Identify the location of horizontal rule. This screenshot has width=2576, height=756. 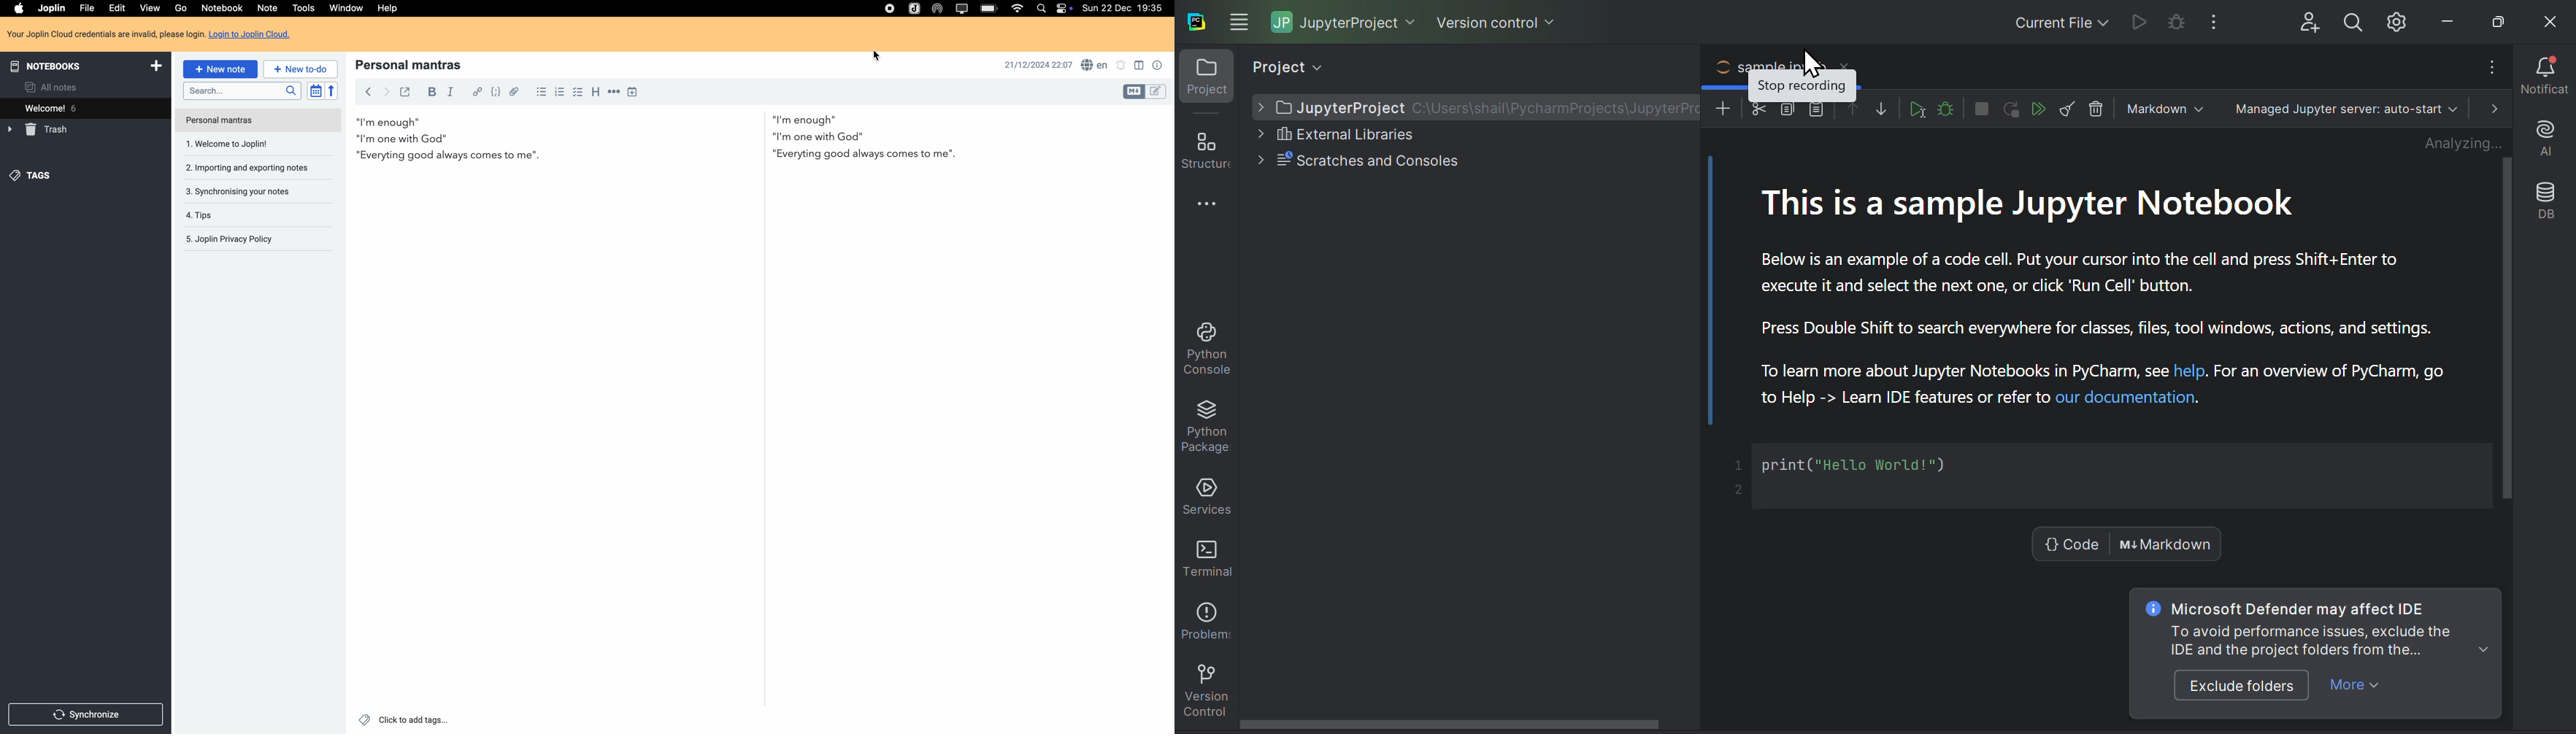
(615, 92).